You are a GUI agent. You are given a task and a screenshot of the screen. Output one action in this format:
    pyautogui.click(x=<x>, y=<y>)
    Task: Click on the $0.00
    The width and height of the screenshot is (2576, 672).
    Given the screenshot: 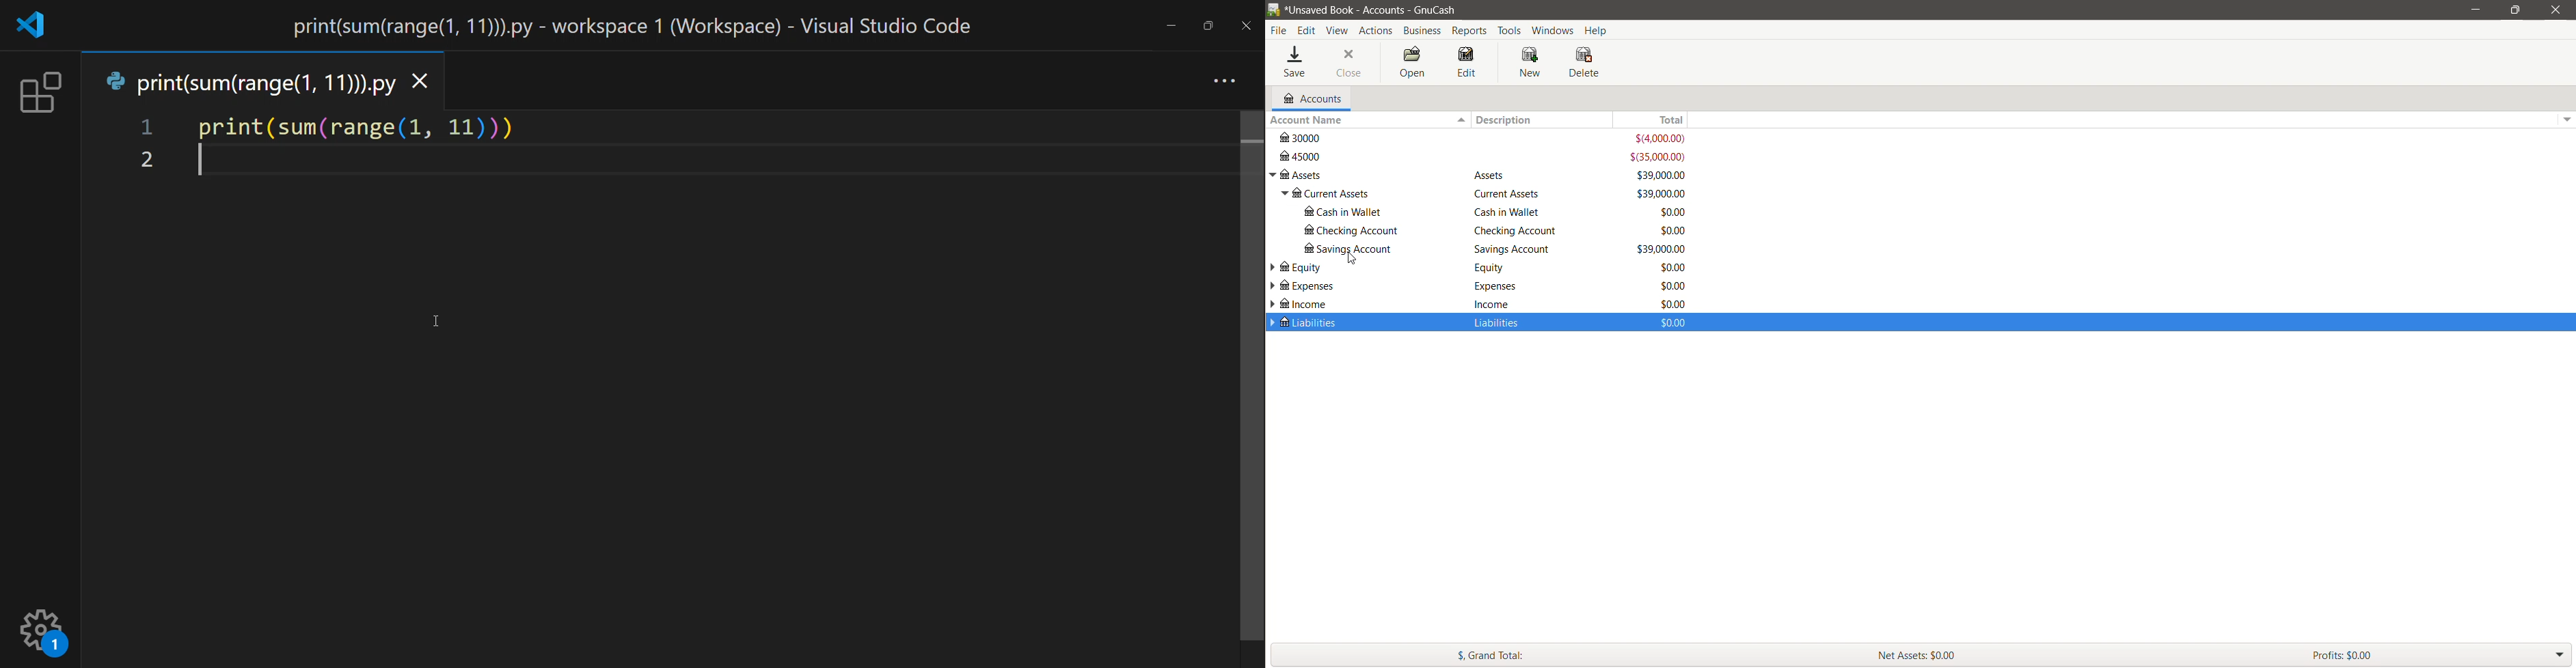 What is the action you would take?
    pyautogui.click(x=1663, y=193)
    